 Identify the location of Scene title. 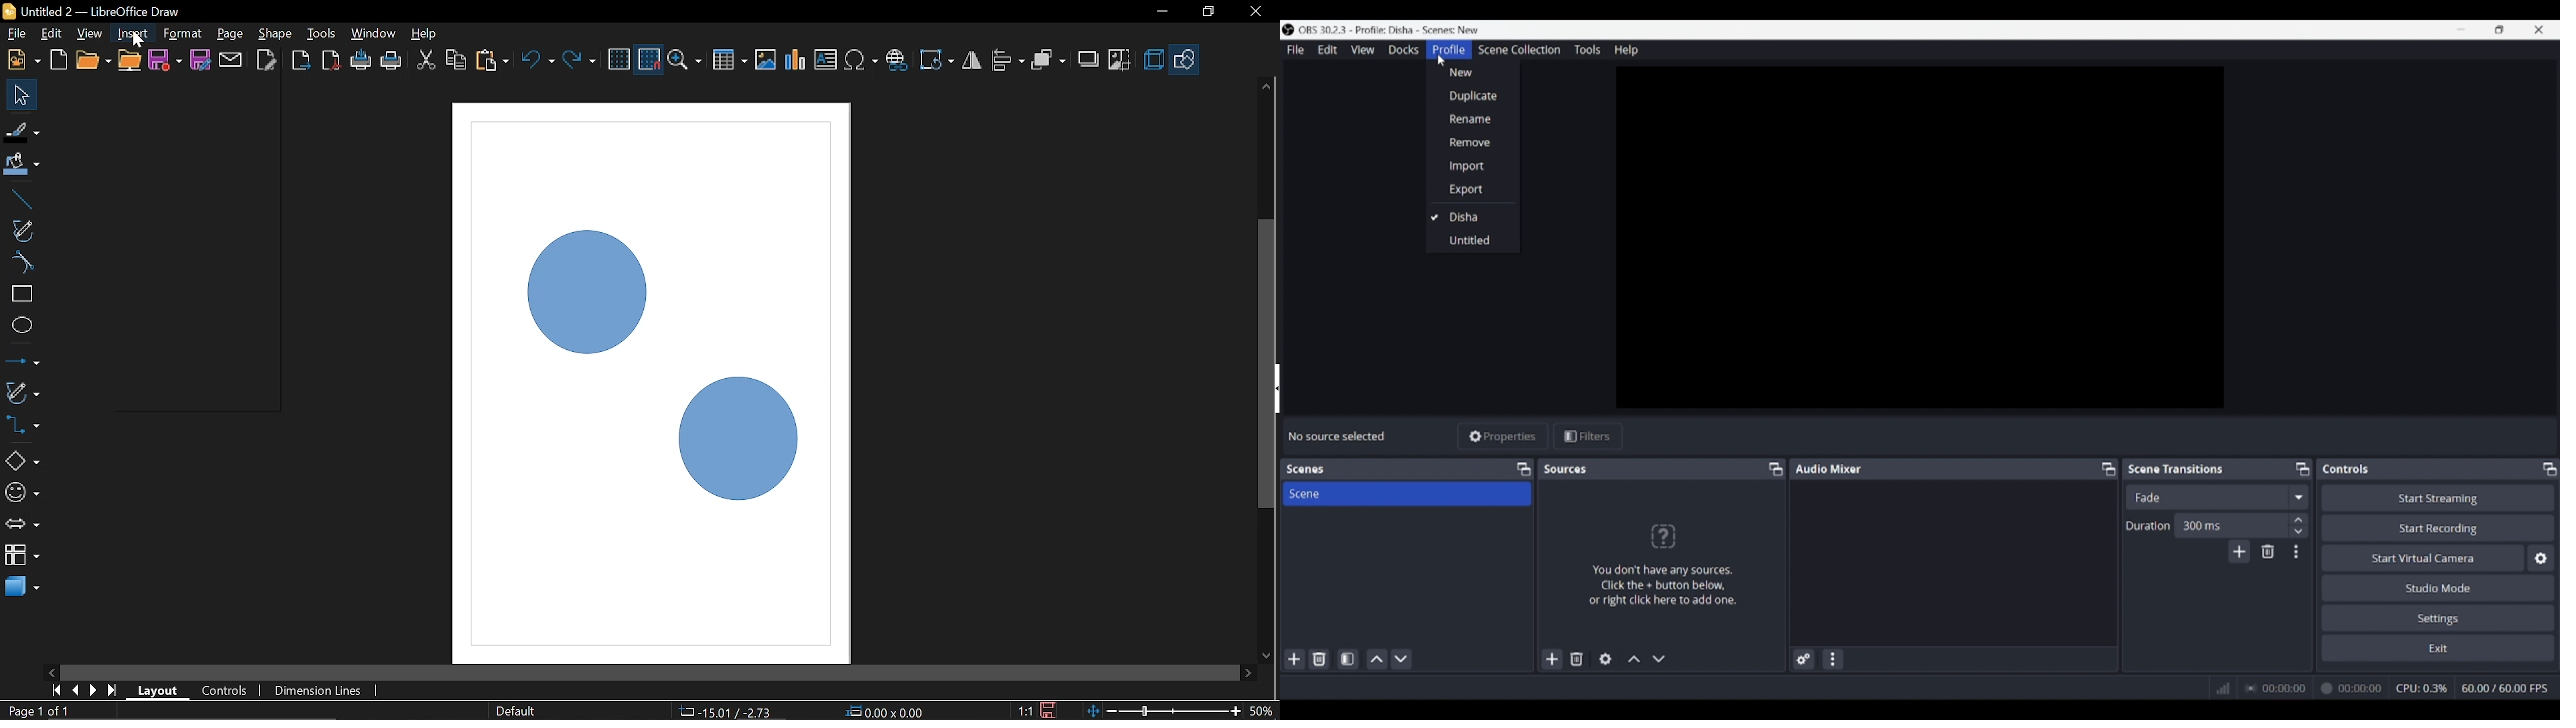
(1407, 493).